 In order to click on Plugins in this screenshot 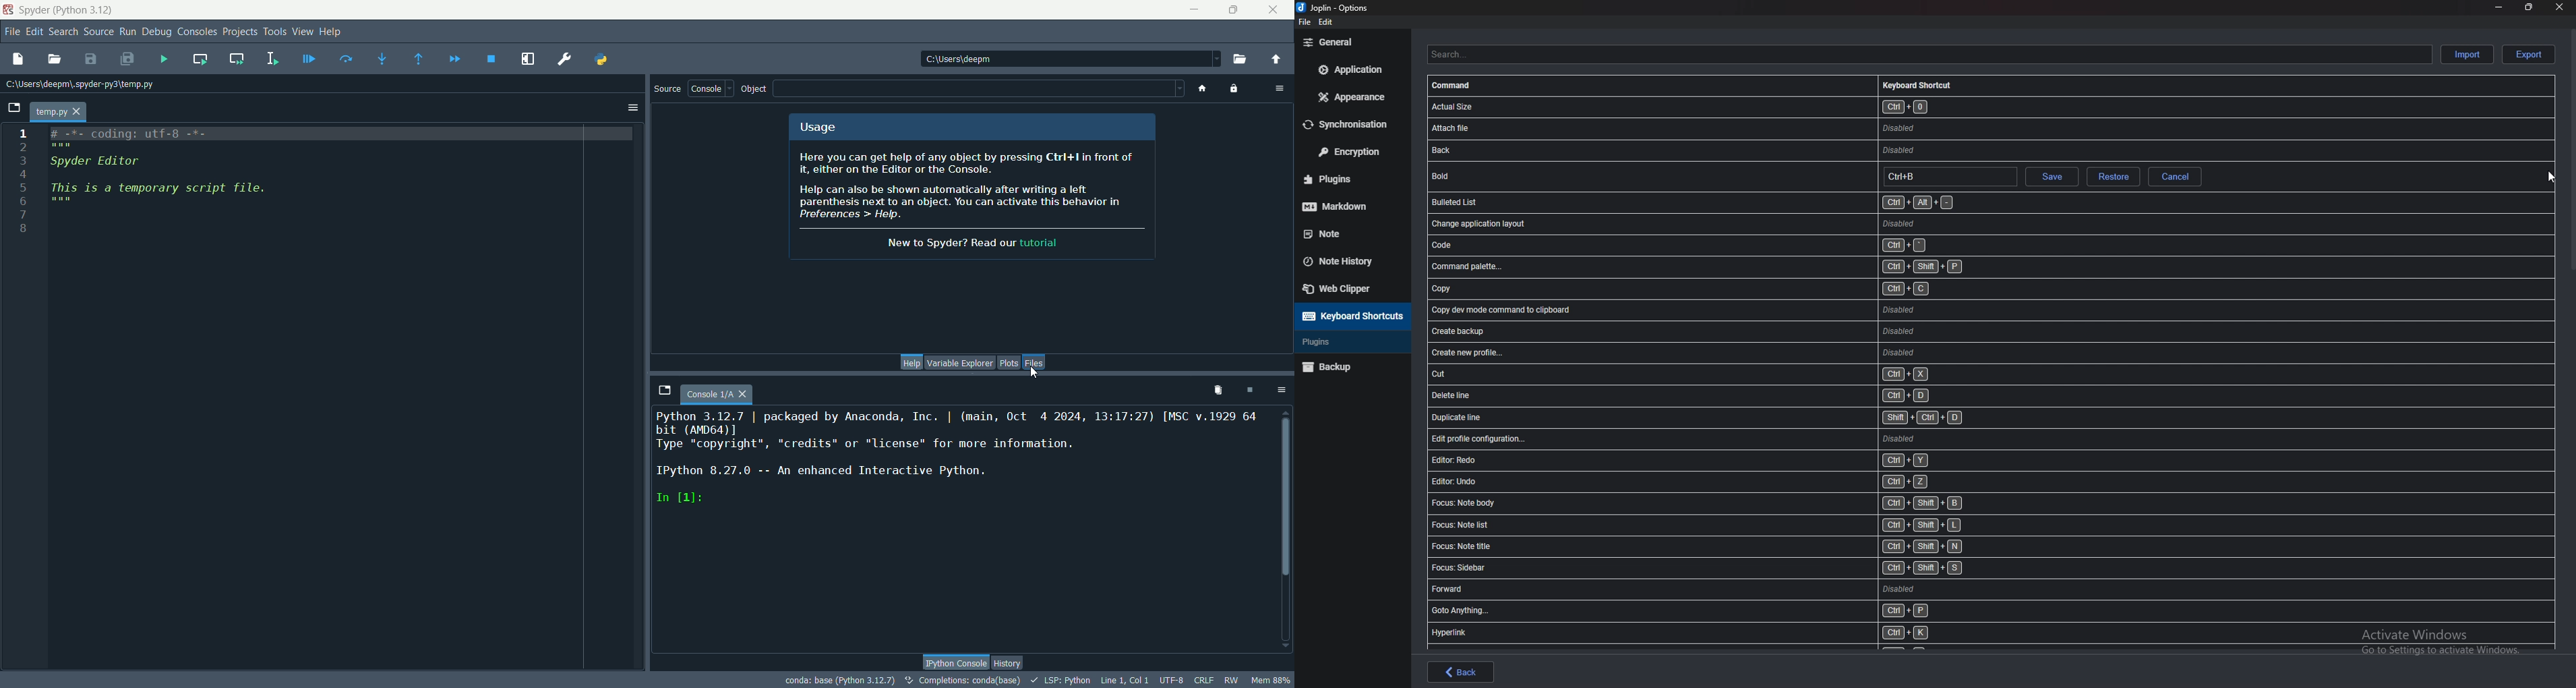, I will do `click(1347, 341)`.